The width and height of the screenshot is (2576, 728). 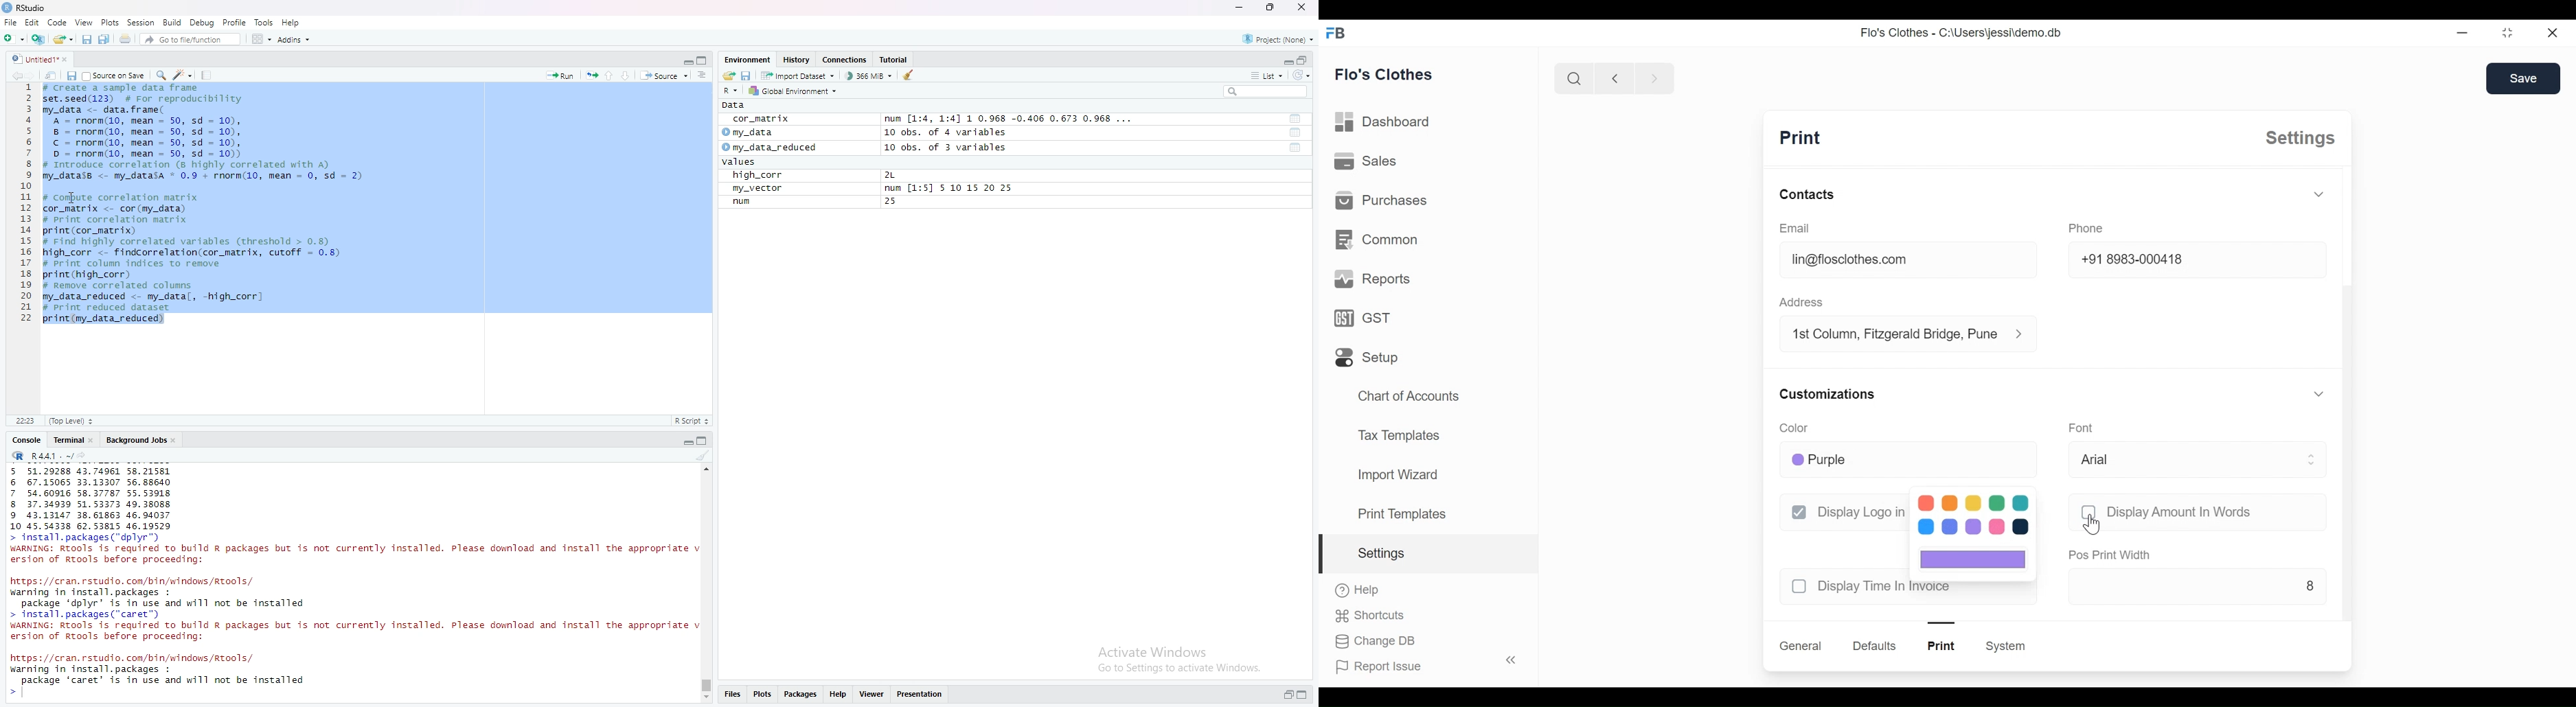 I want to click on History, so click(x=797, y=58).